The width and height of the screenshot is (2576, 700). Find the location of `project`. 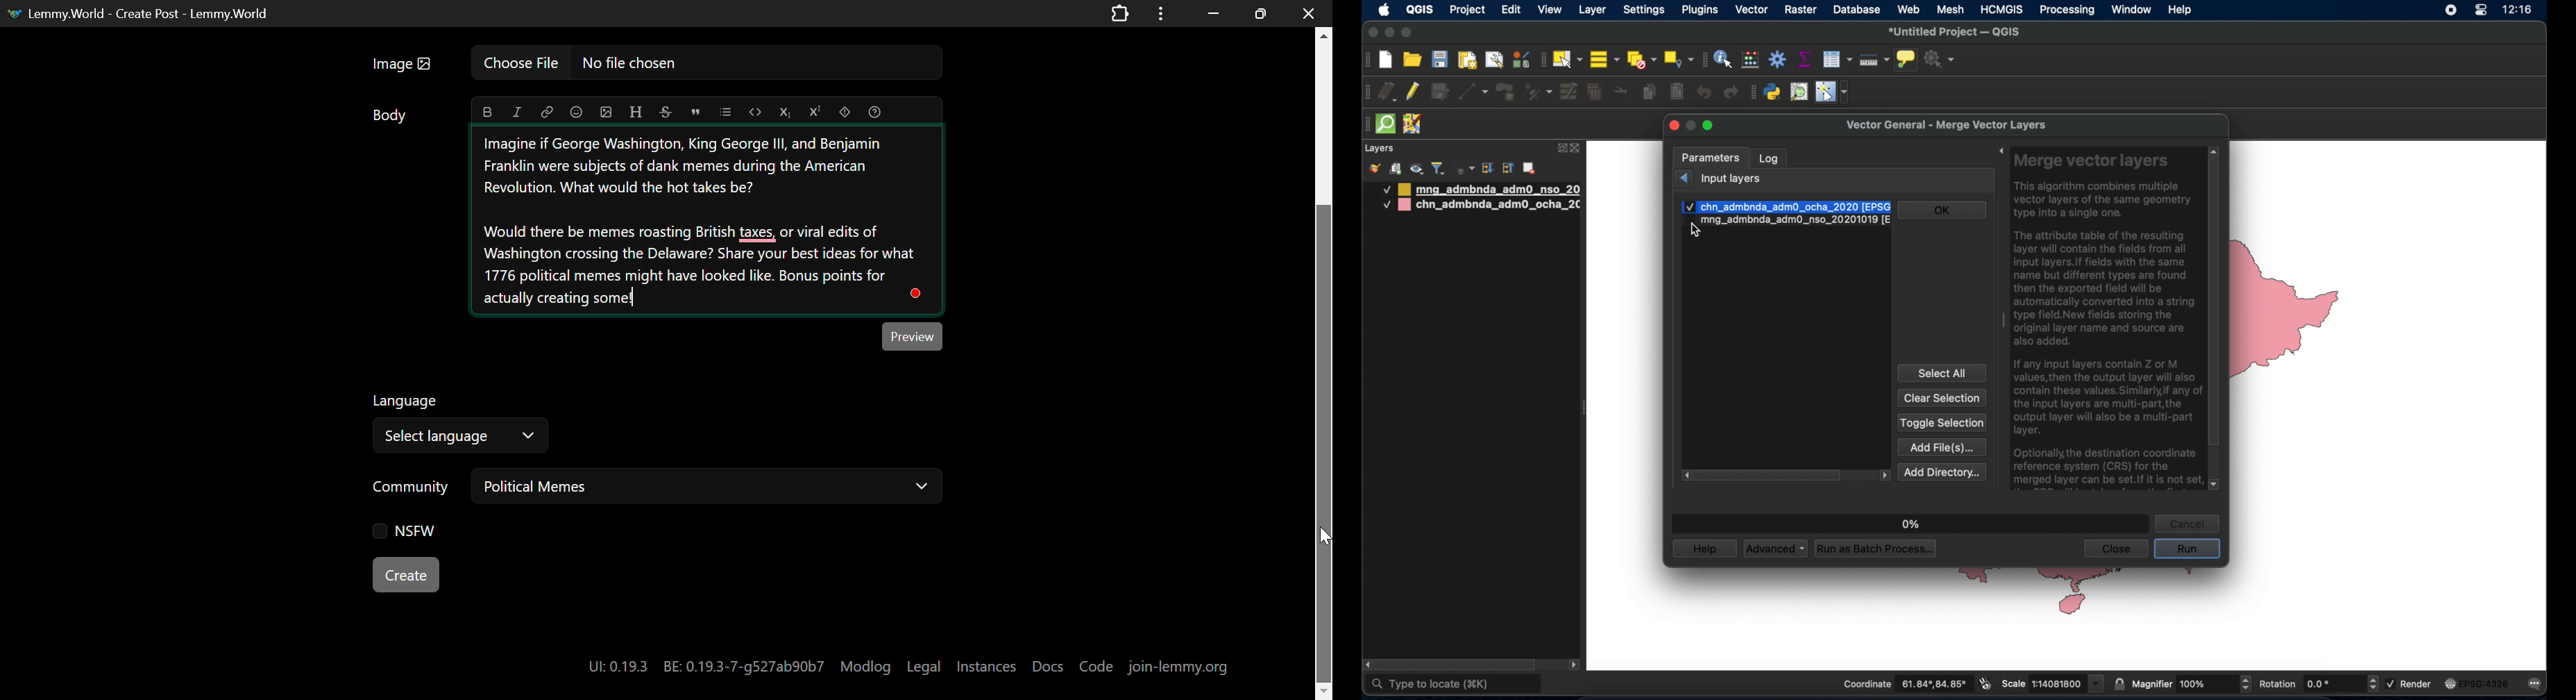

project is located at coordinates (1468, 11).